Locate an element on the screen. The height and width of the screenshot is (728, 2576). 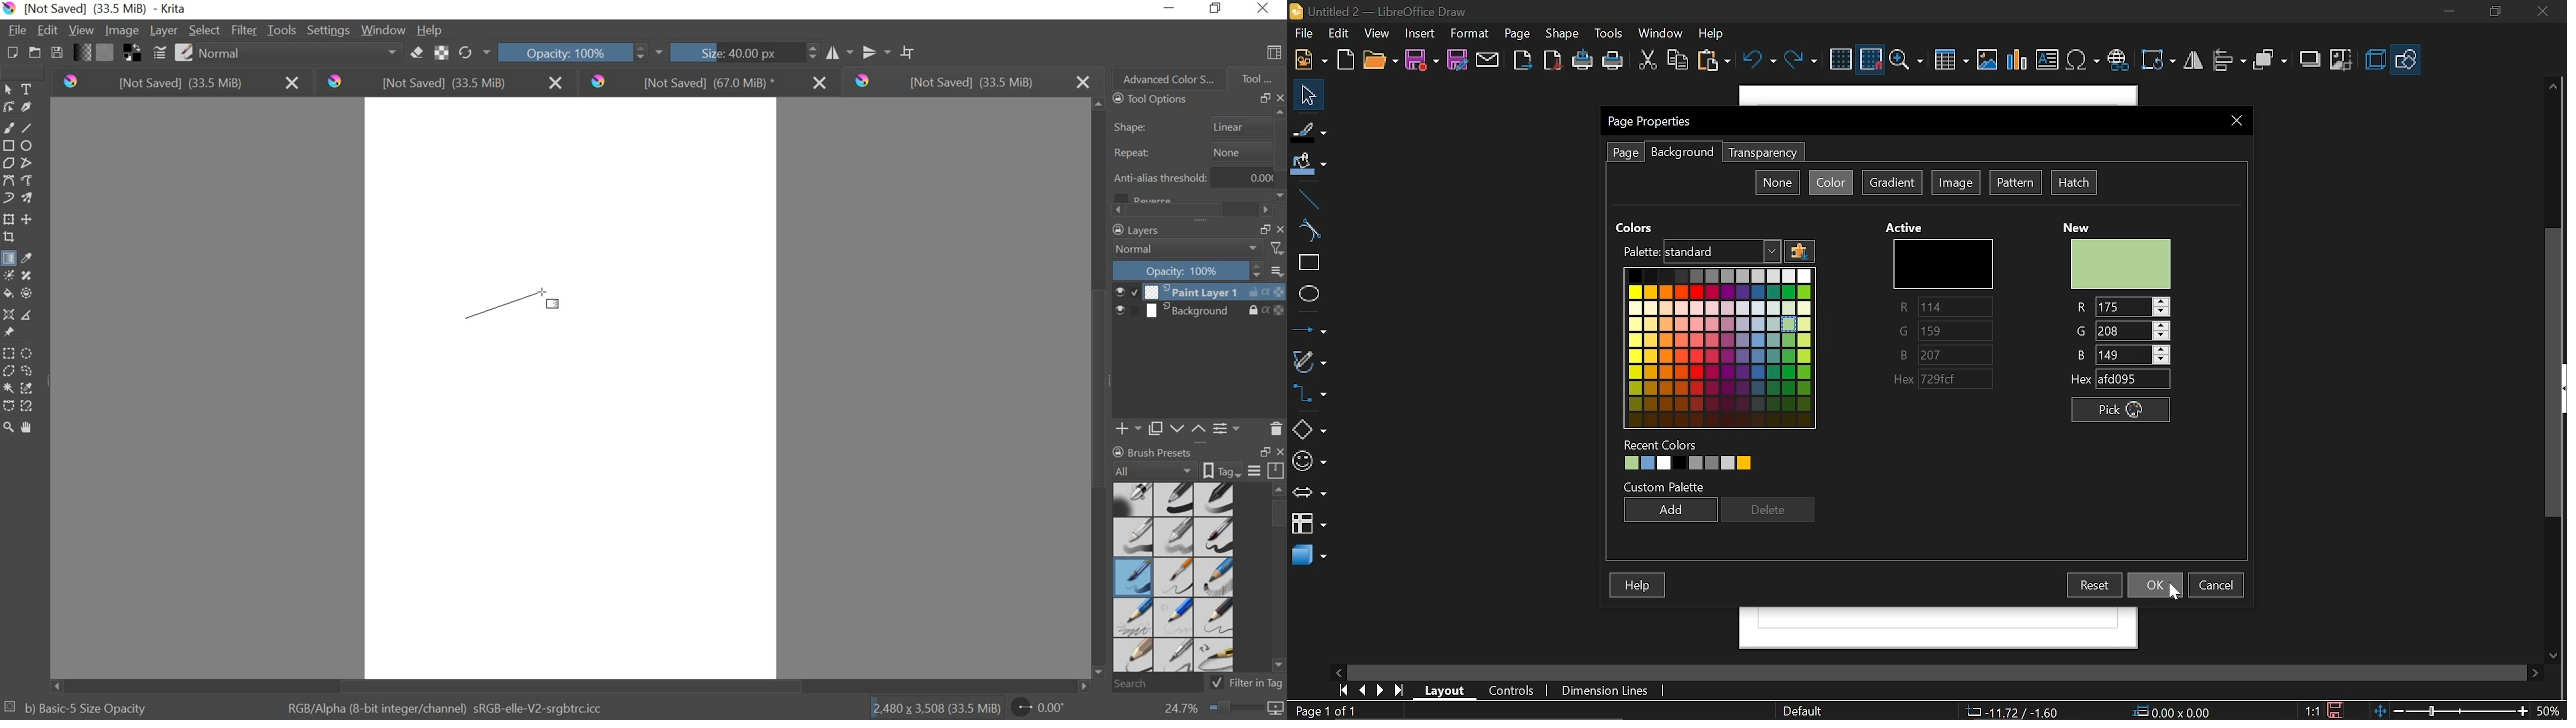
File is located at coordinates (1305, 33).